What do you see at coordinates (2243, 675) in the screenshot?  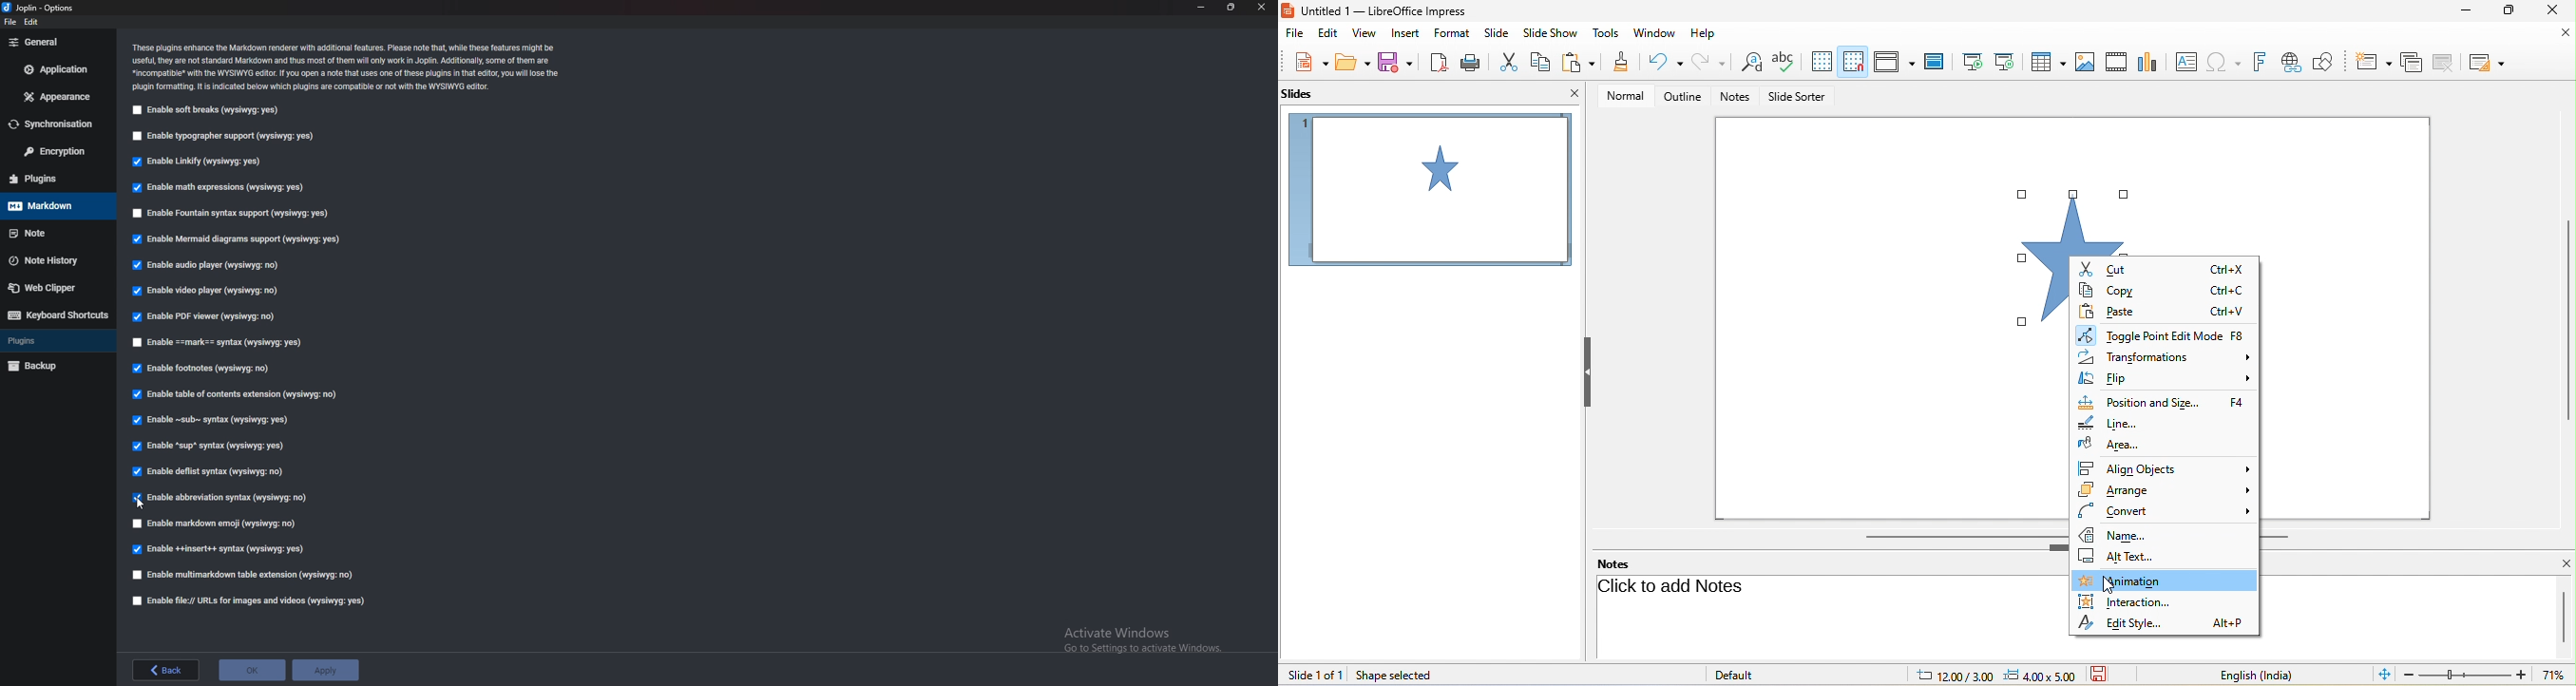 I see `text language` at bounding box center [2243, 675].